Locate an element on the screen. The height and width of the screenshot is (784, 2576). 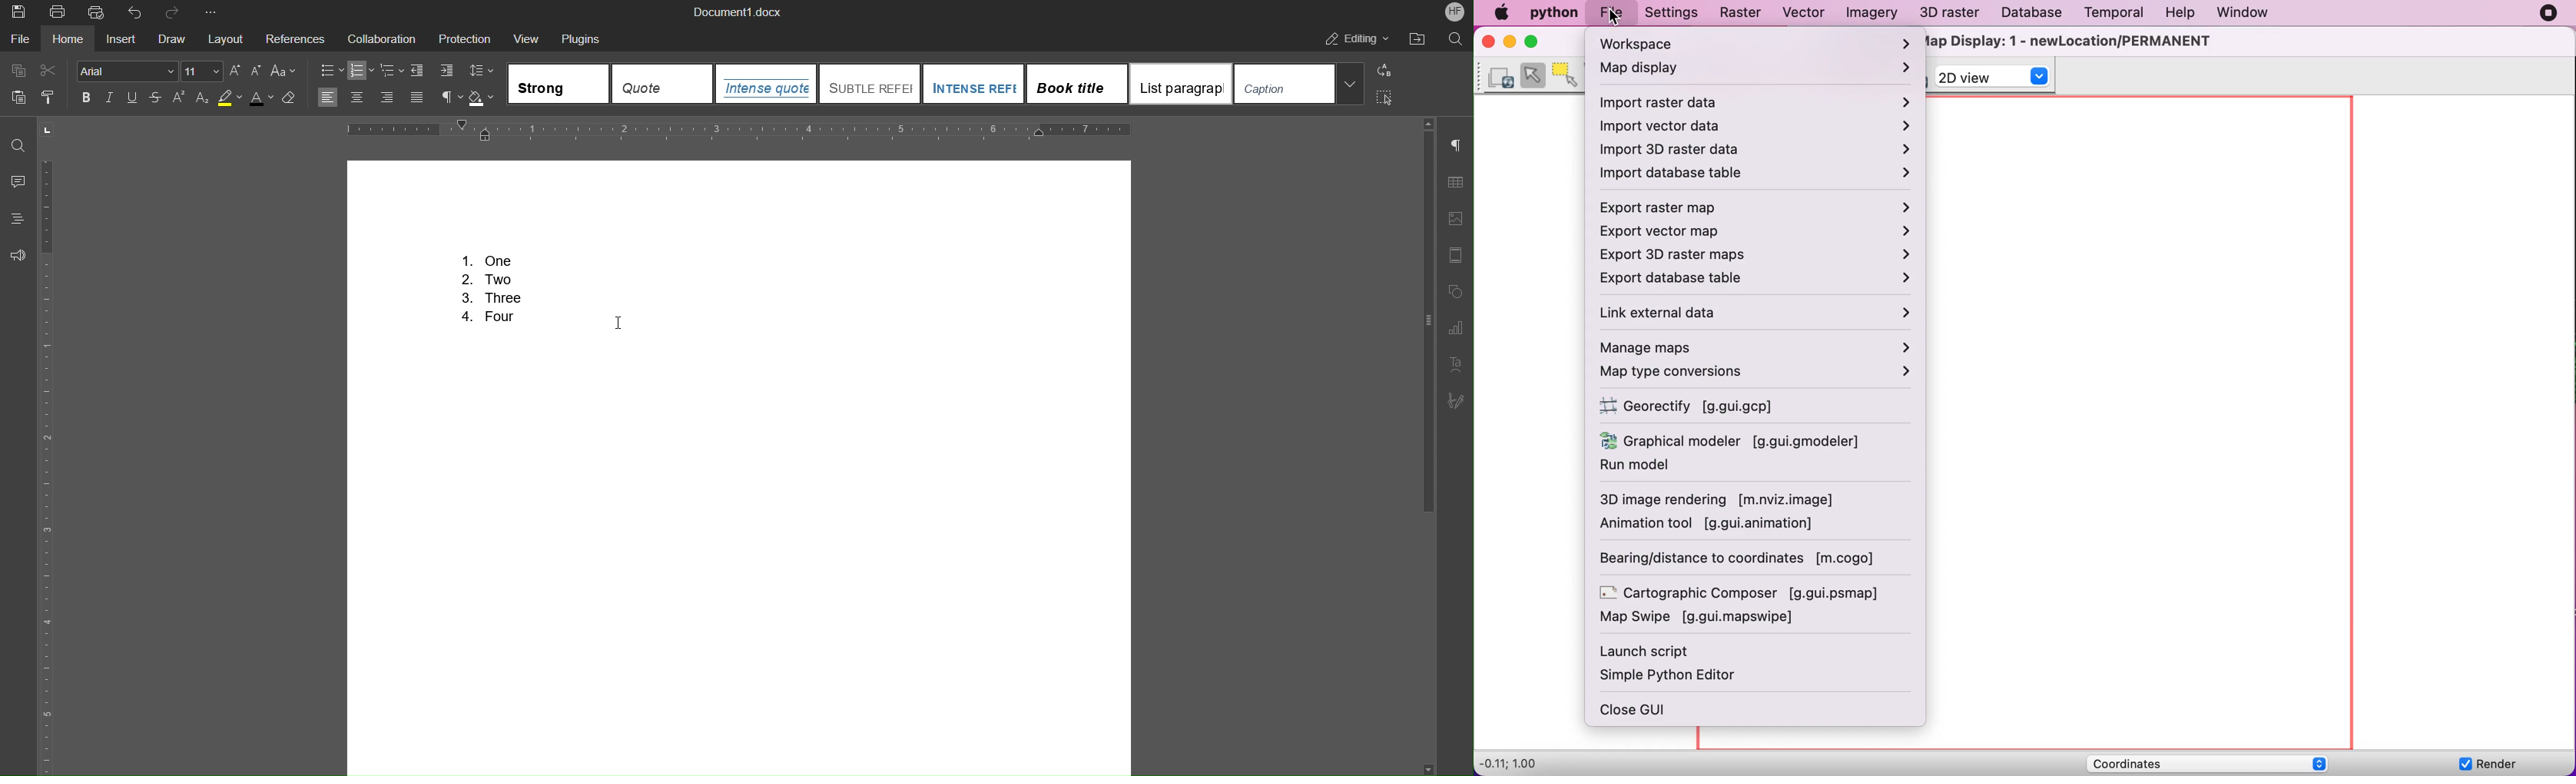
Line Spacing is located at coordinates (482, 71).